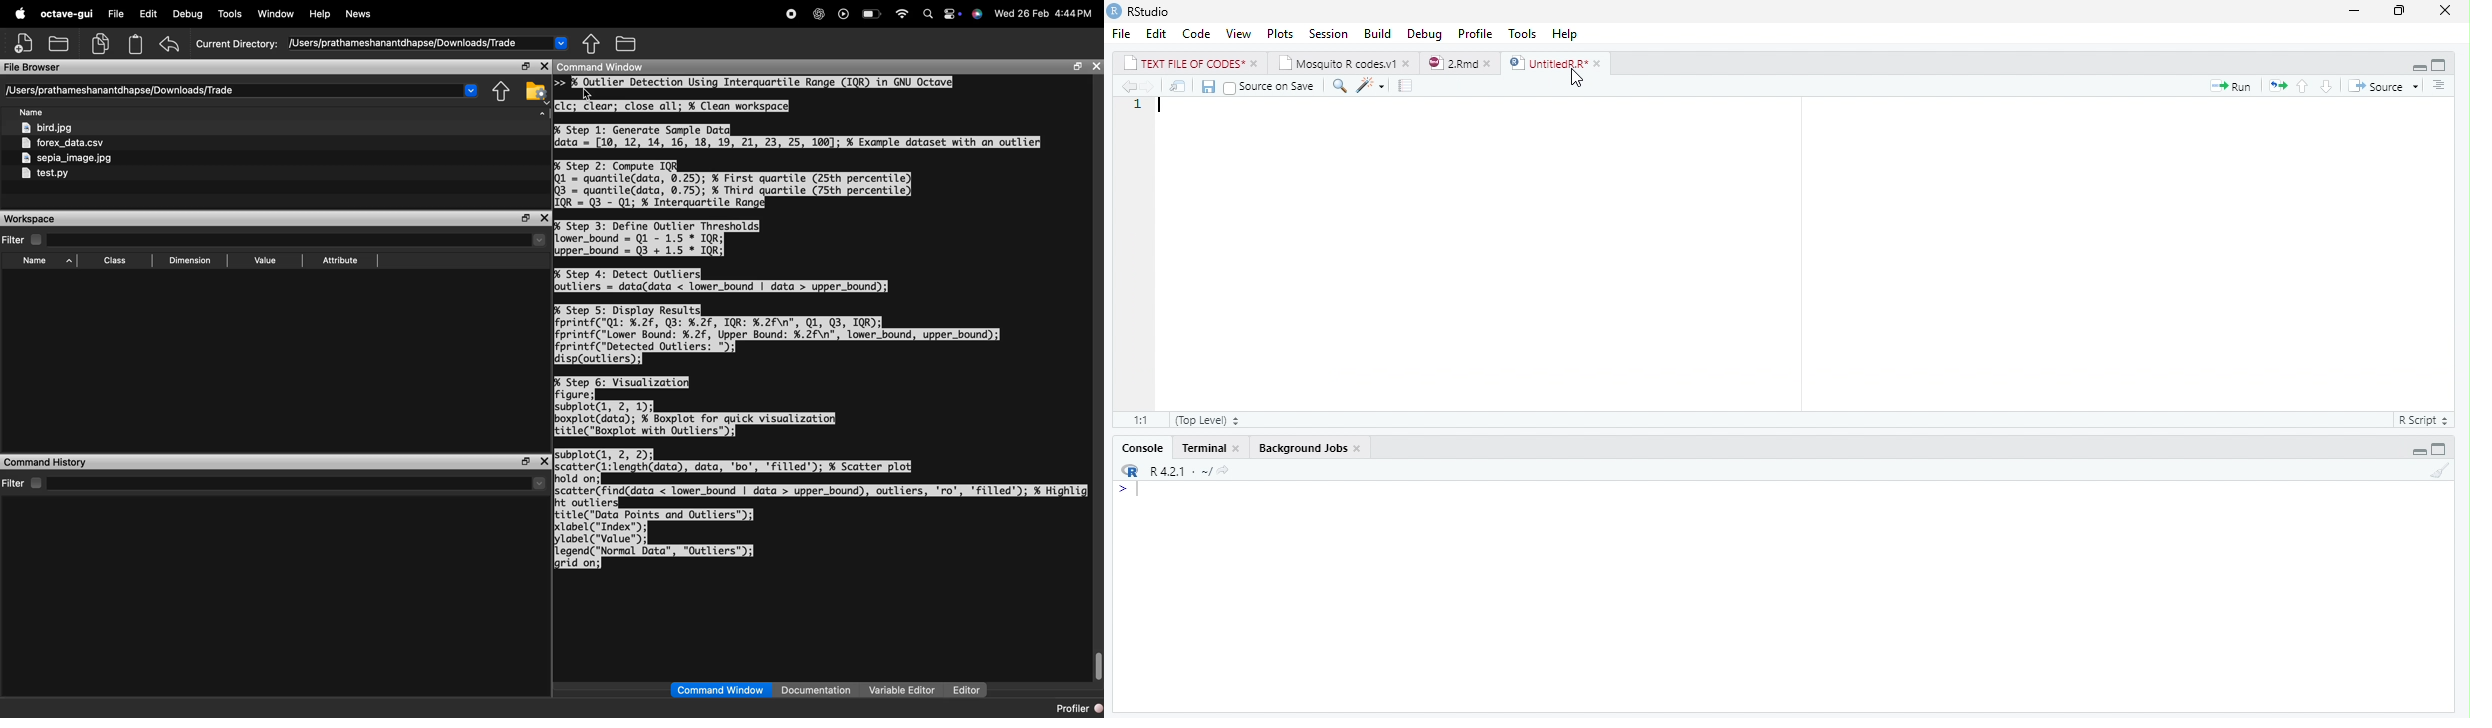 This screenshot has height=728, width=2492. I want to click on Dimension, so click(190, 261).